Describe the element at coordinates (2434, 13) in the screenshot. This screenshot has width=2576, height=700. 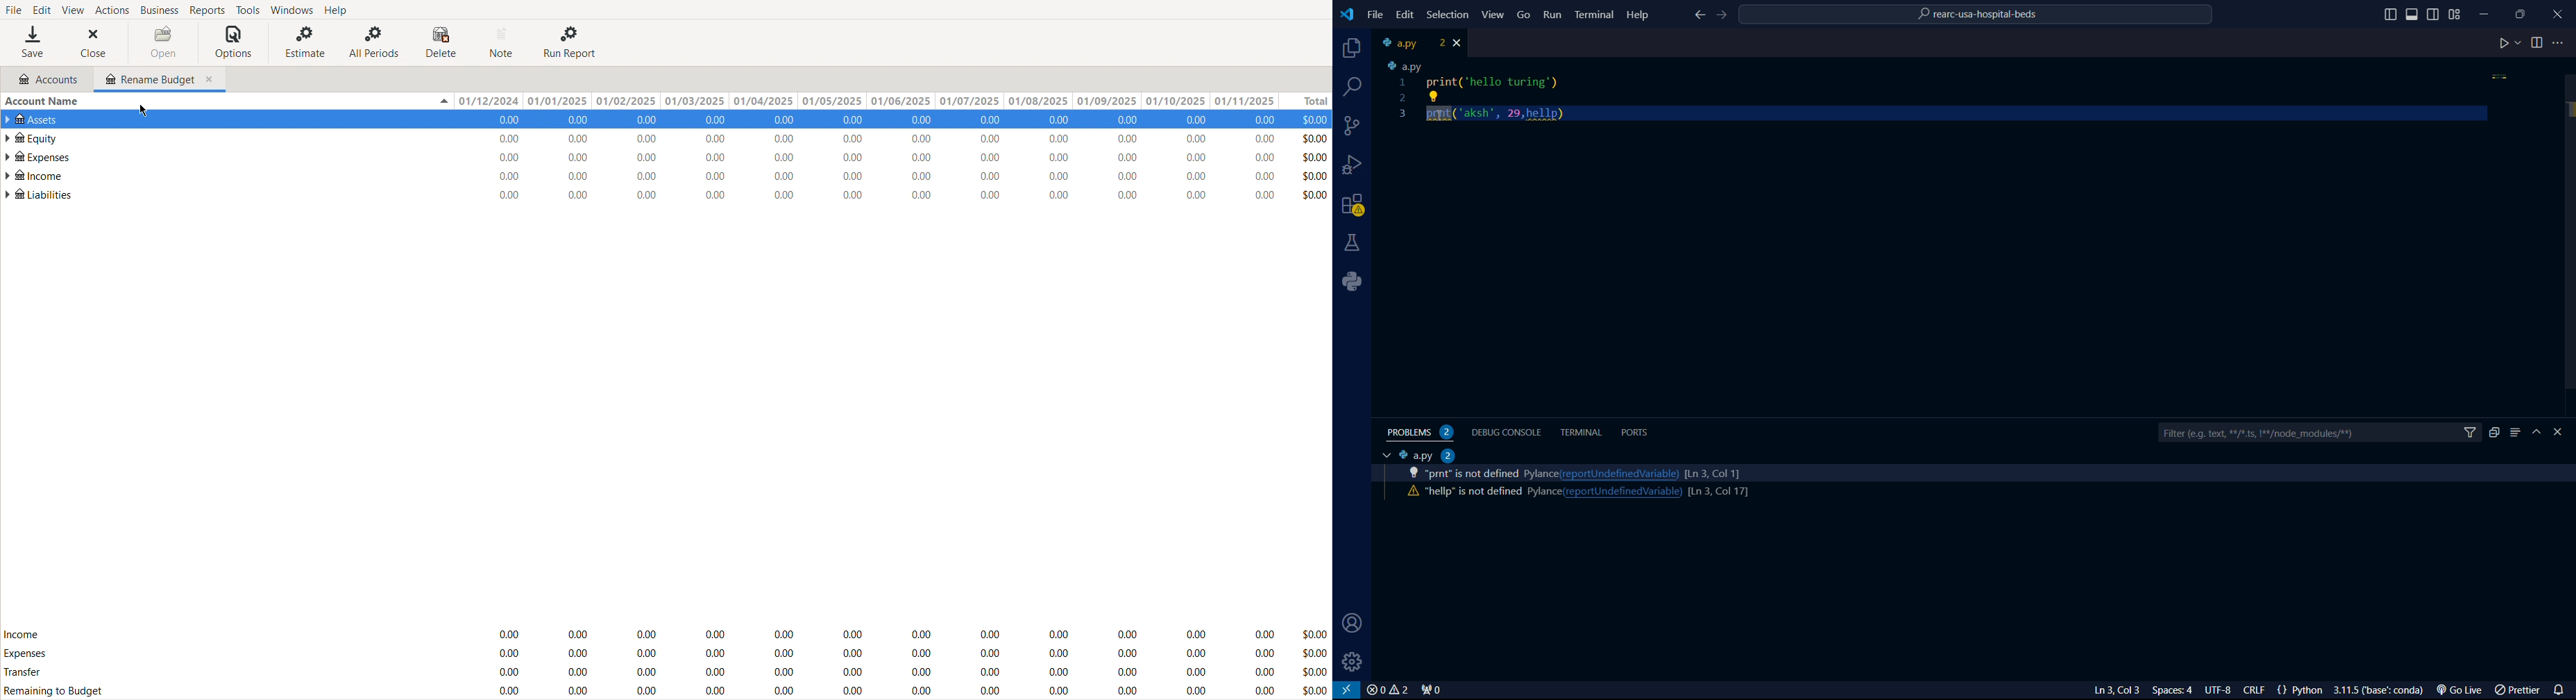
I see `toggle sidebar` at that location.